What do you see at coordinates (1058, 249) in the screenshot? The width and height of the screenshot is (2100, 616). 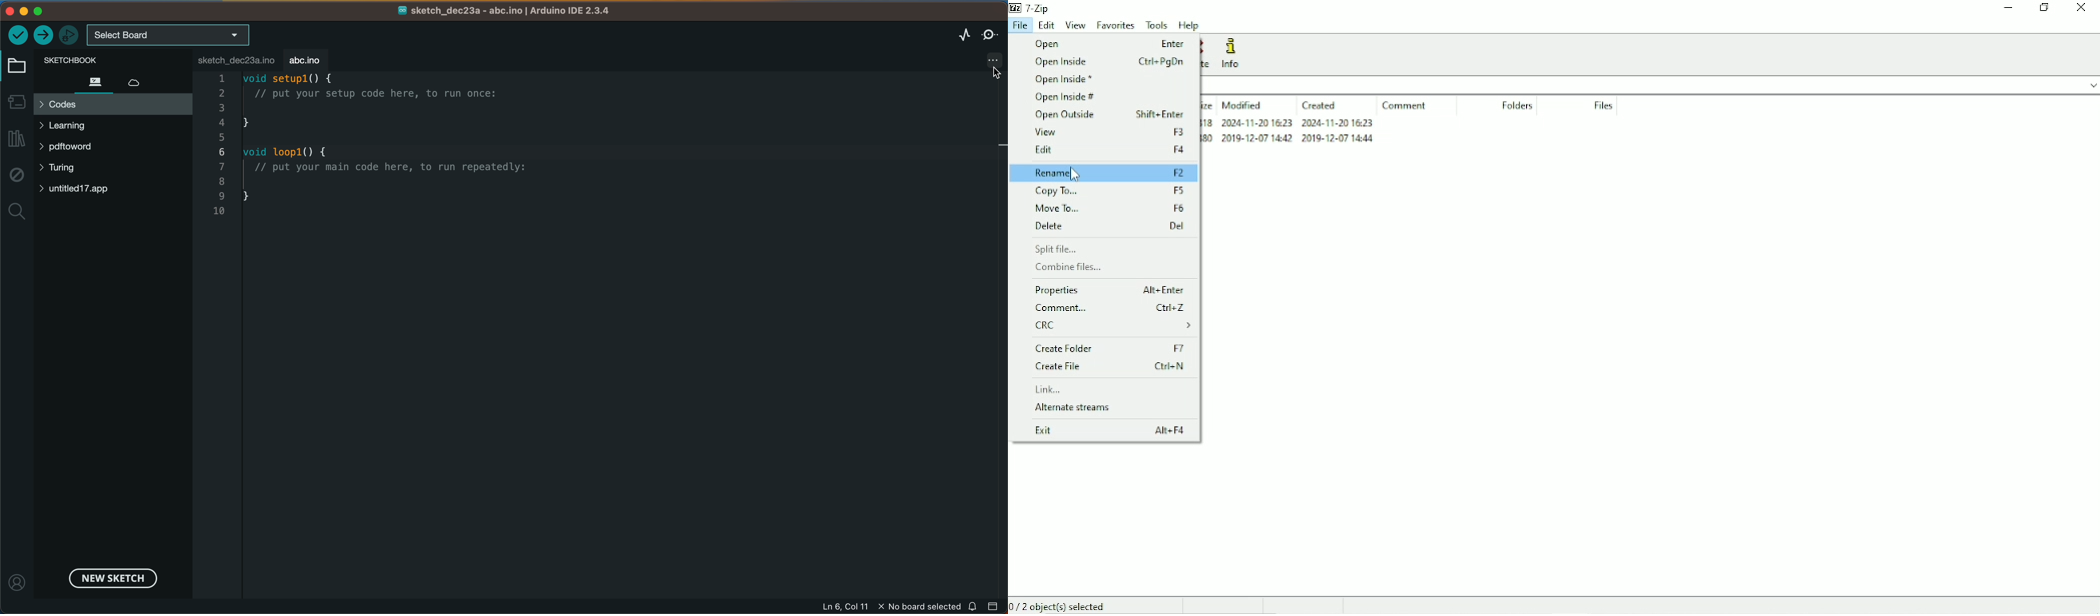 I see `Split file` at bounding box center [1058, 249].